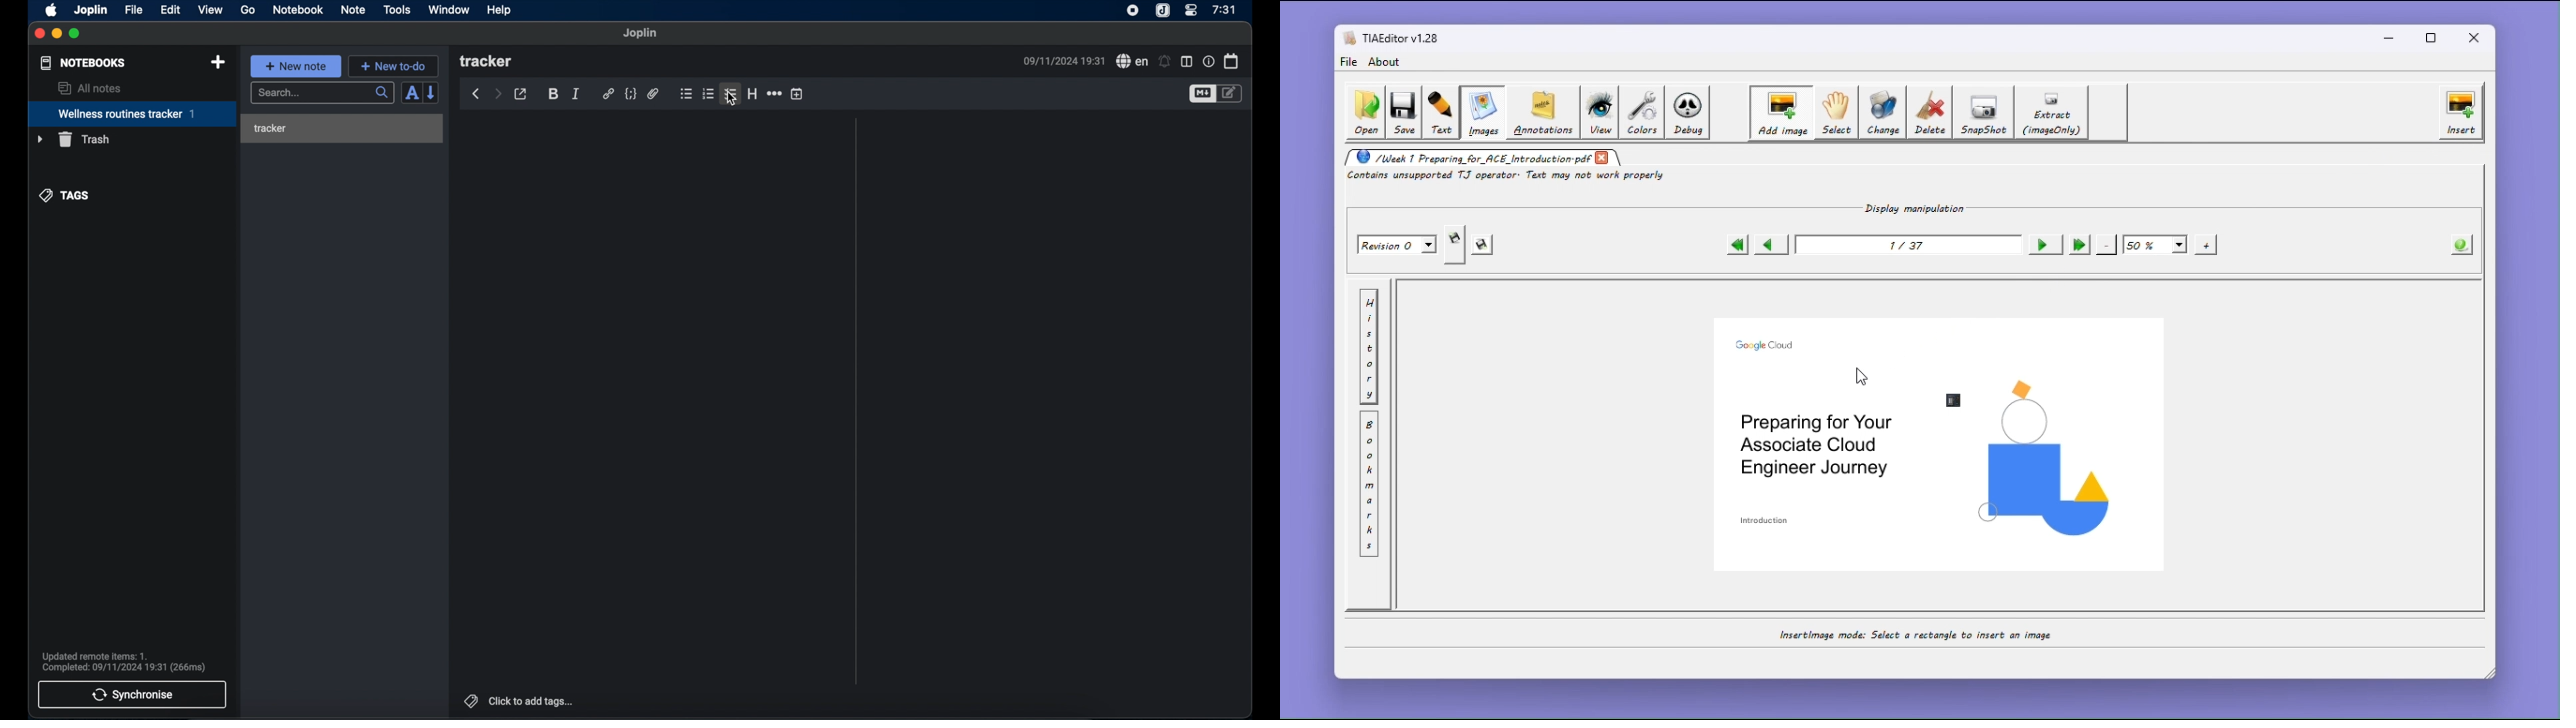 This screenshot has width=2576, height=728. Describe the element at coordinates (653, 95) in the screenshot. I see `attach file` at that location.